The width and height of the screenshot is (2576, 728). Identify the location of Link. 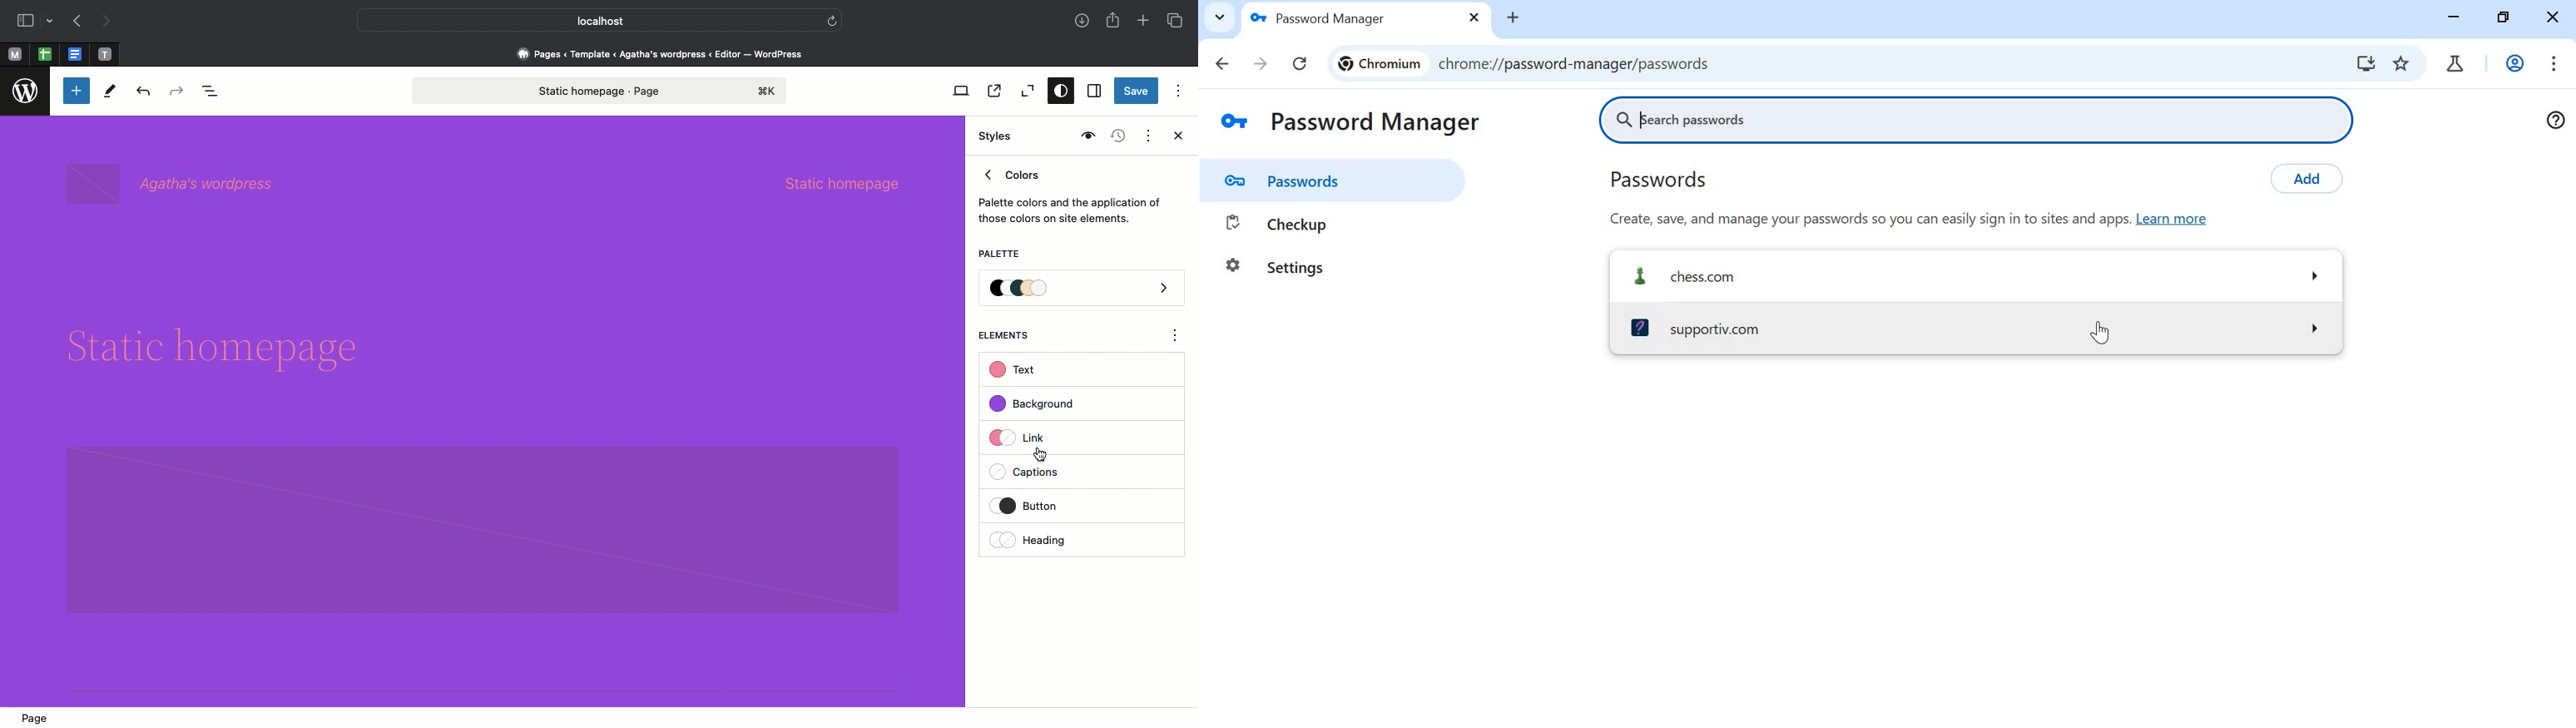
(1024, 437).